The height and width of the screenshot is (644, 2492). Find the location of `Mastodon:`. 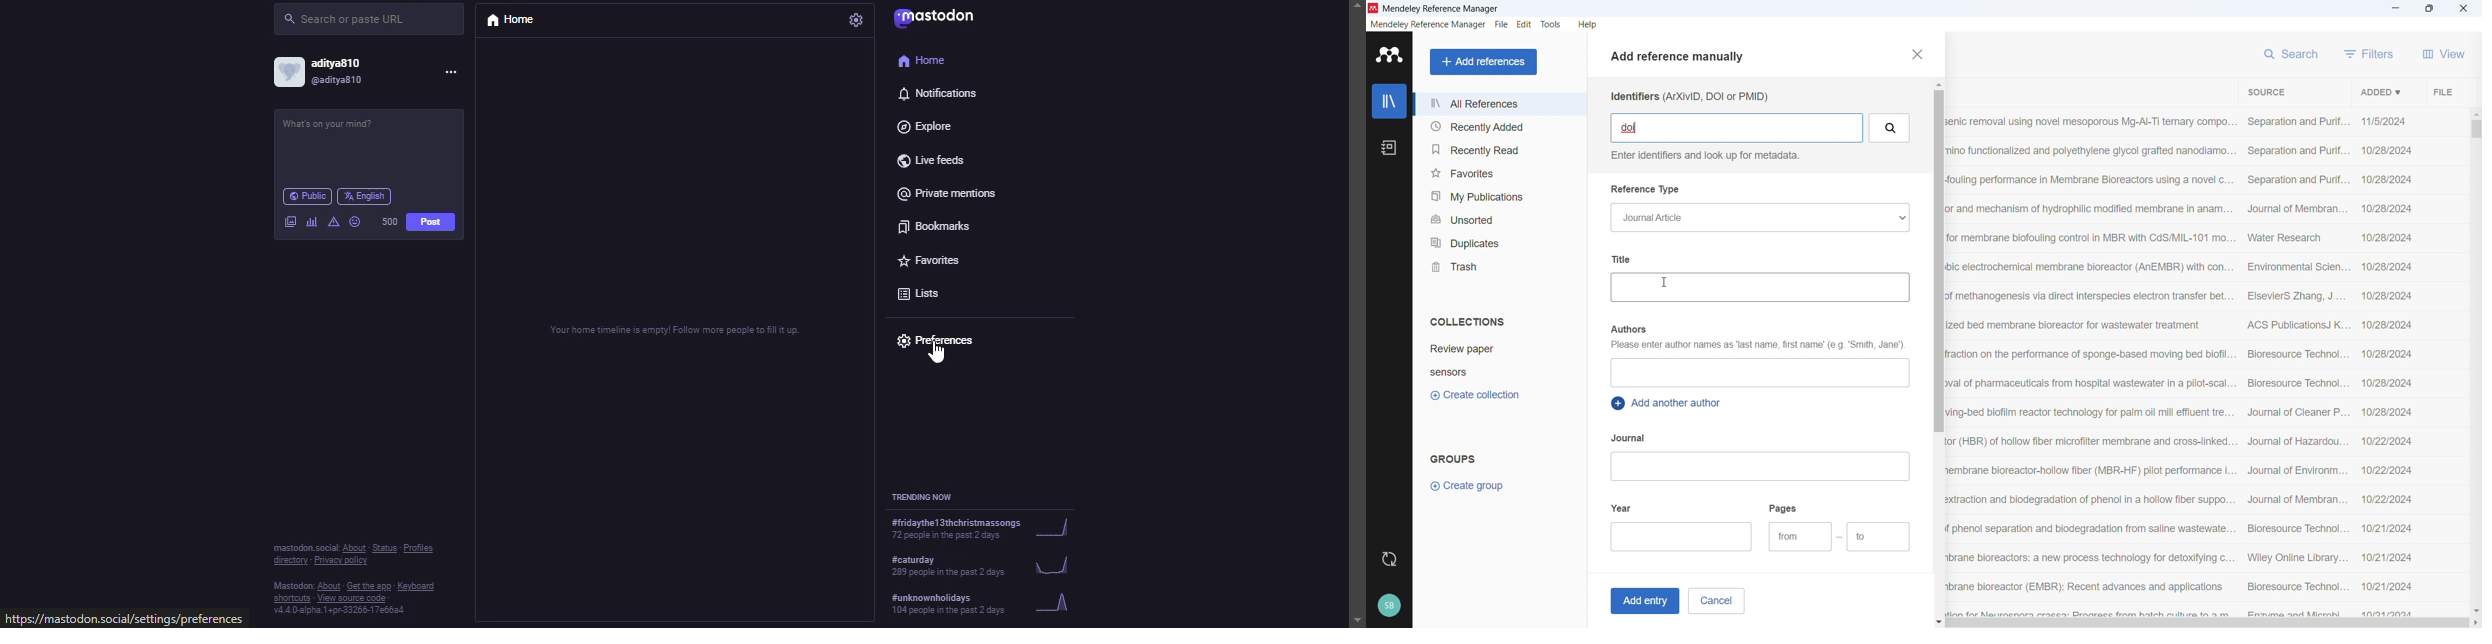

Mastodon: is located at coordinates (296, 585).